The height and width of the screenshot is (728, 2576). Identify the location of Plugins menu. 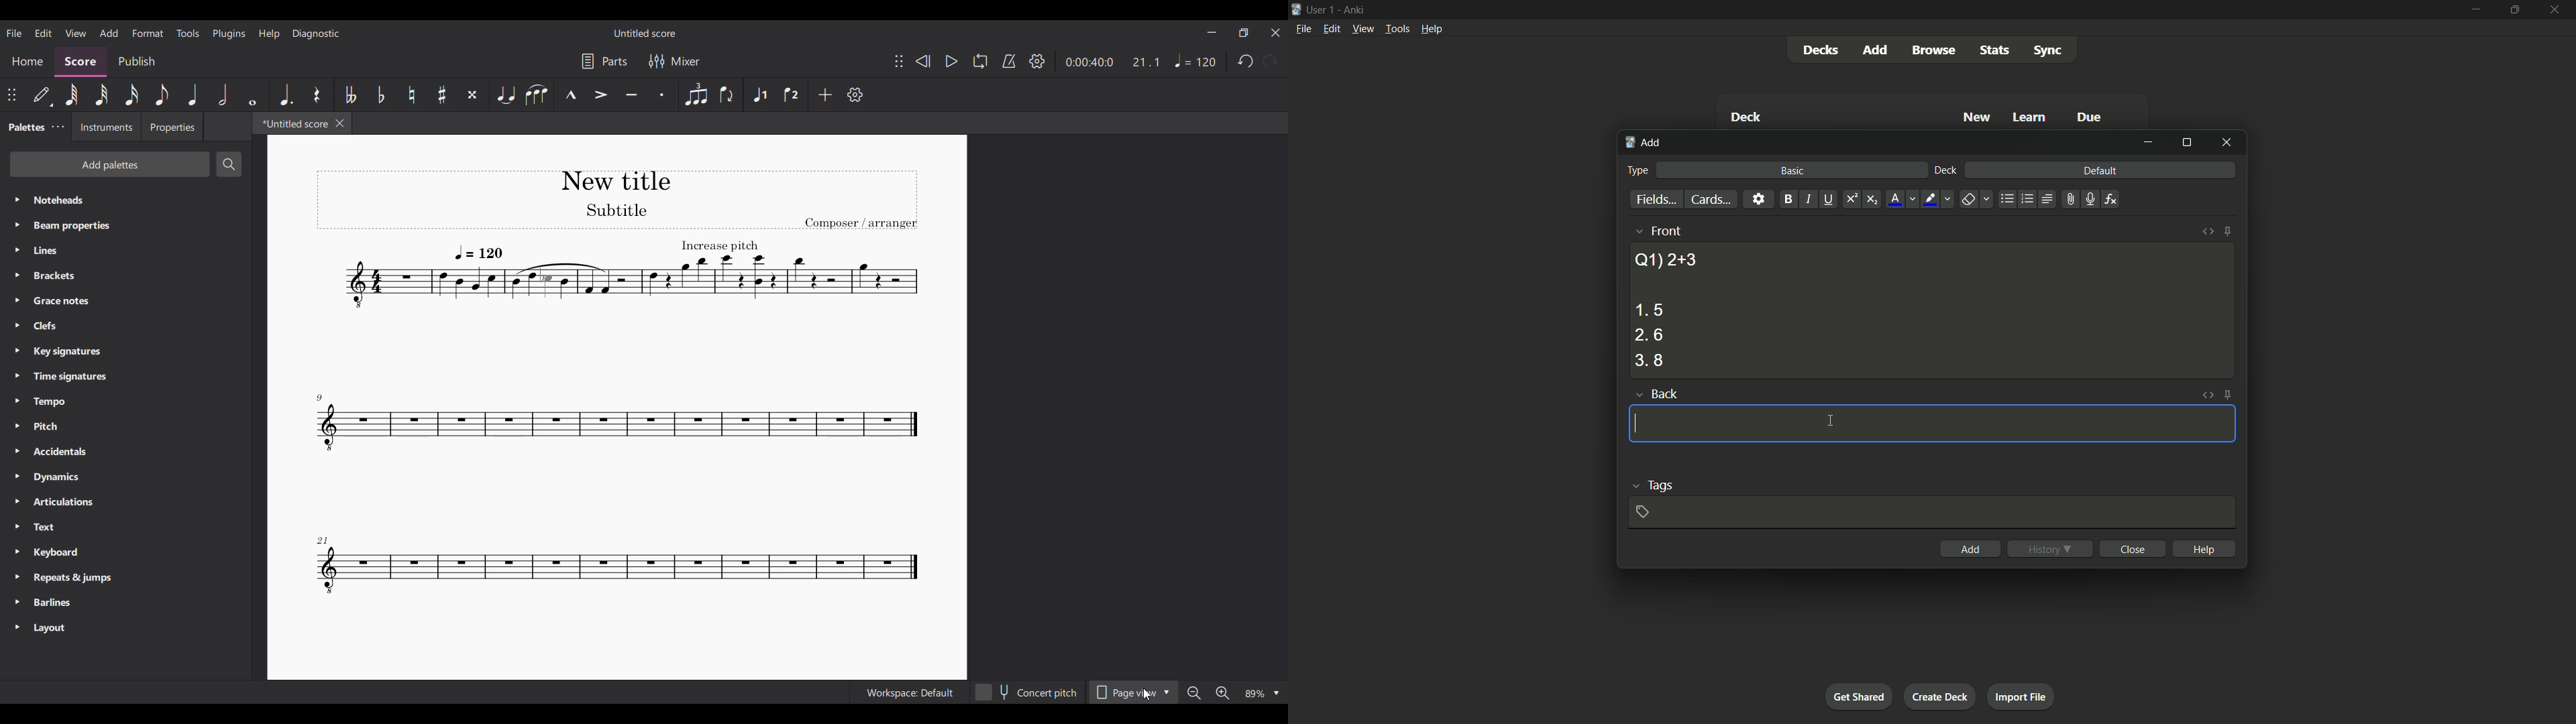
(229, 34).